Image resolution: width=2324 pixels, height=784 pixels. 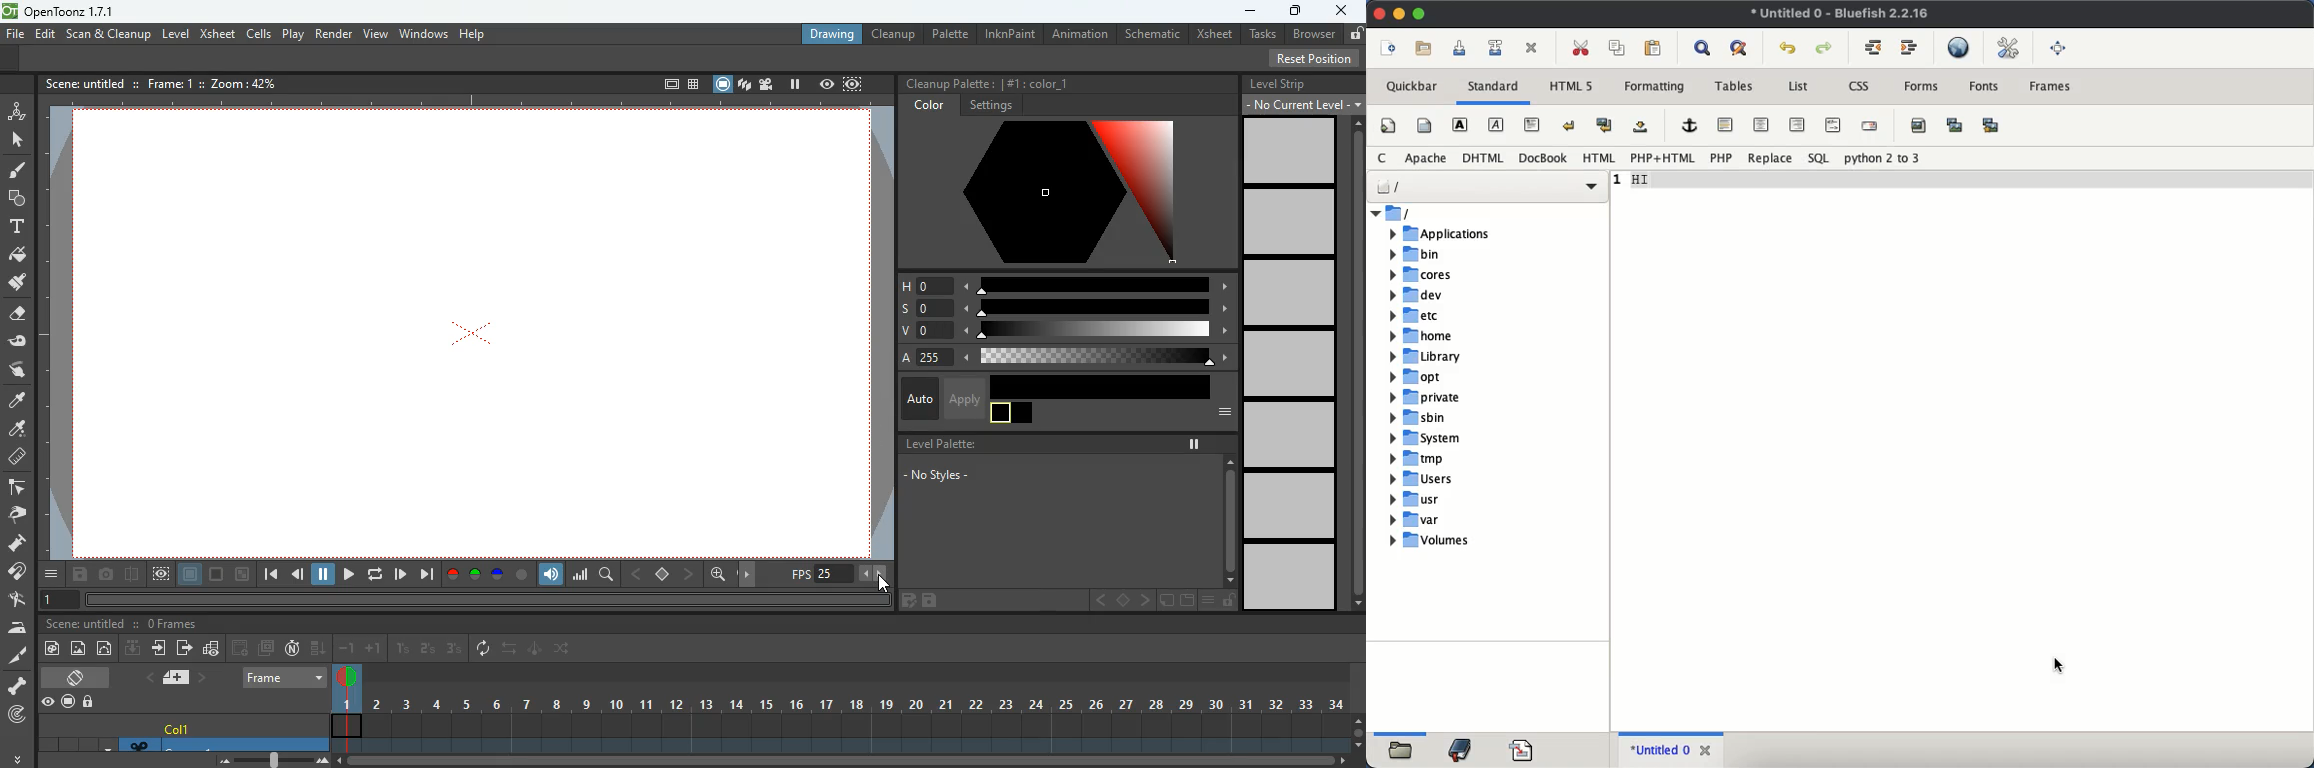 I want to click on xsheet, so click(x=1214, y=33).